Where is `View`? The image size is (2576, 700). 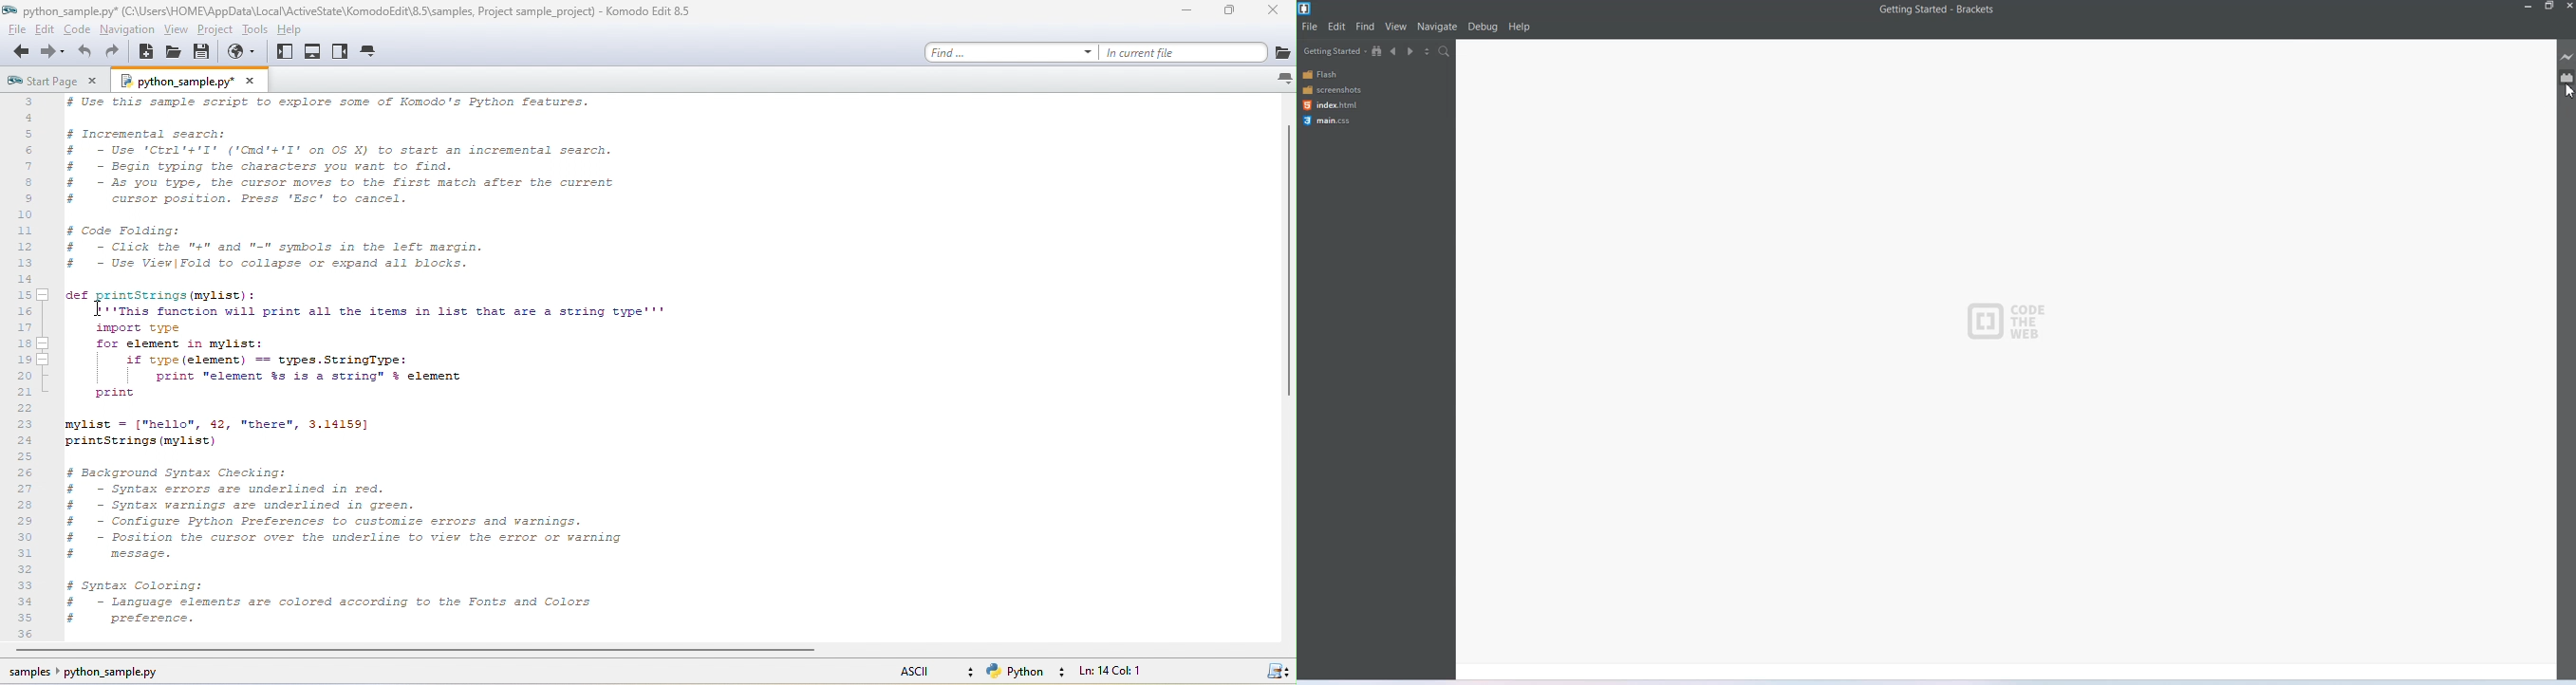 View is located at coordinates (1396, 27).